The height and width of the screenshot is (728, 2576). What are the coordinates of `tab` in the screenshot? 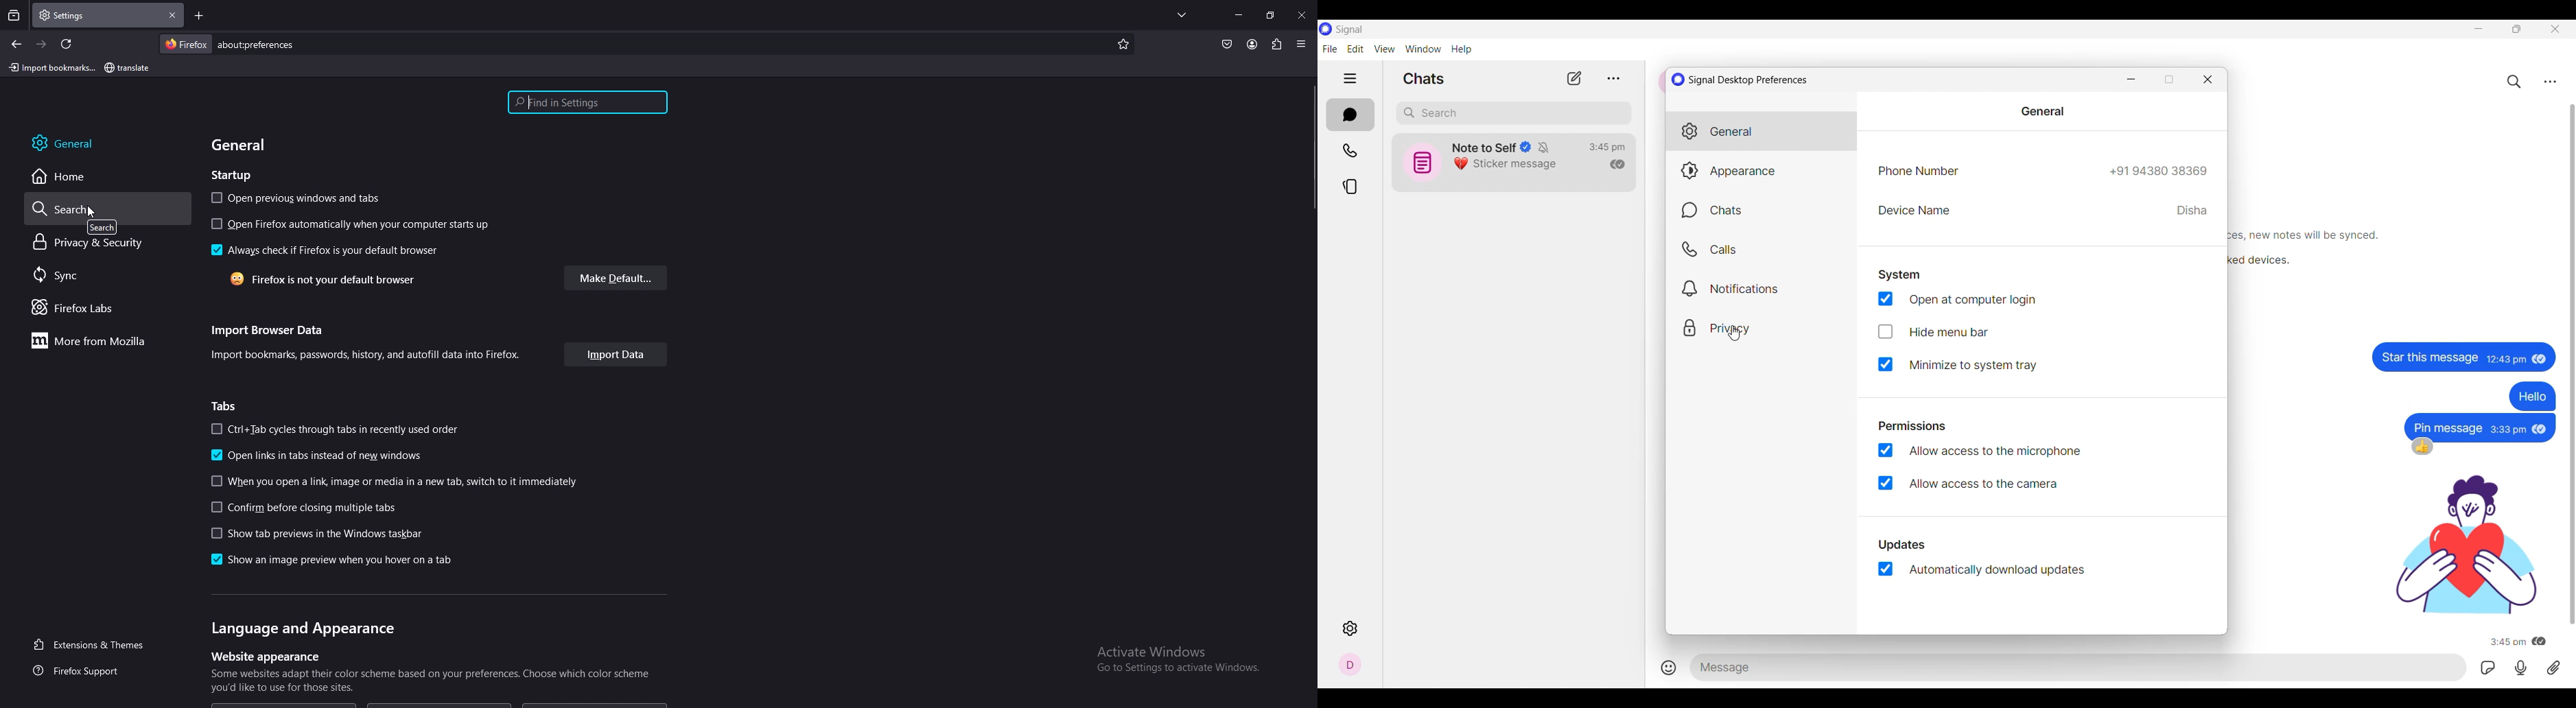 It's located at (91, 16).